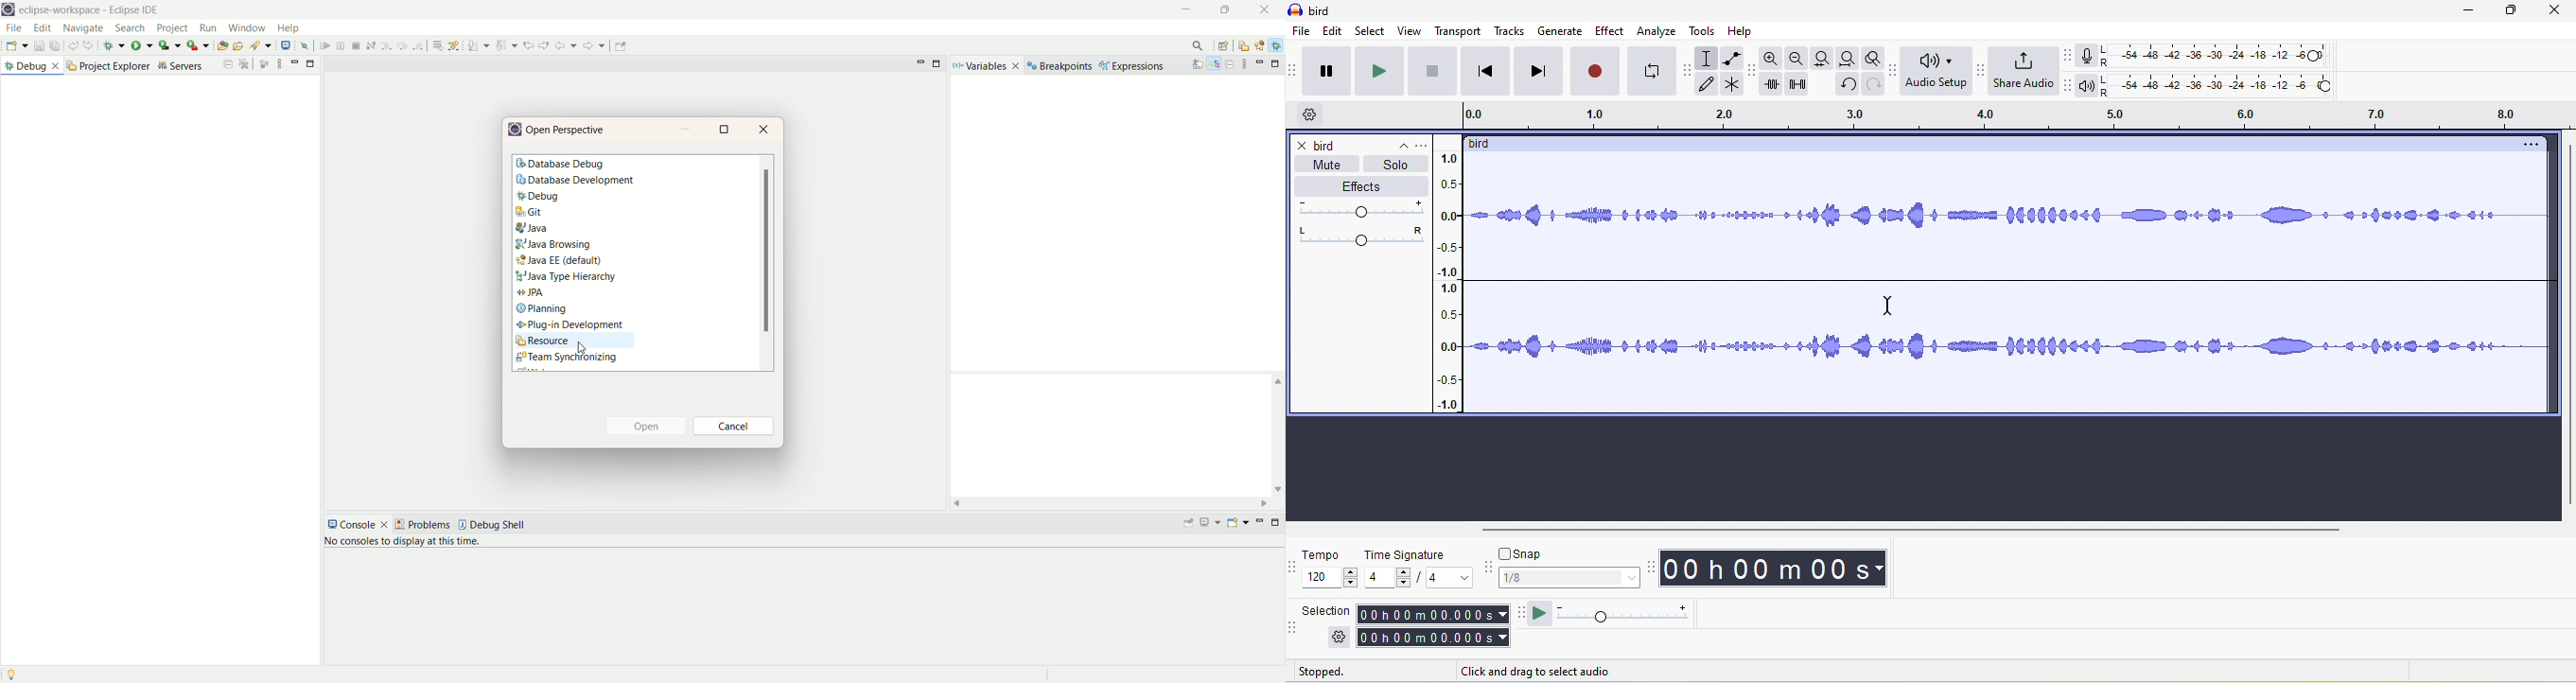 The width and height of the screenshot is (2576, 700). What do you see at coordinates (1657, 31) in the screenshot?
I see `analyze` at bounding box center [1657, 31].